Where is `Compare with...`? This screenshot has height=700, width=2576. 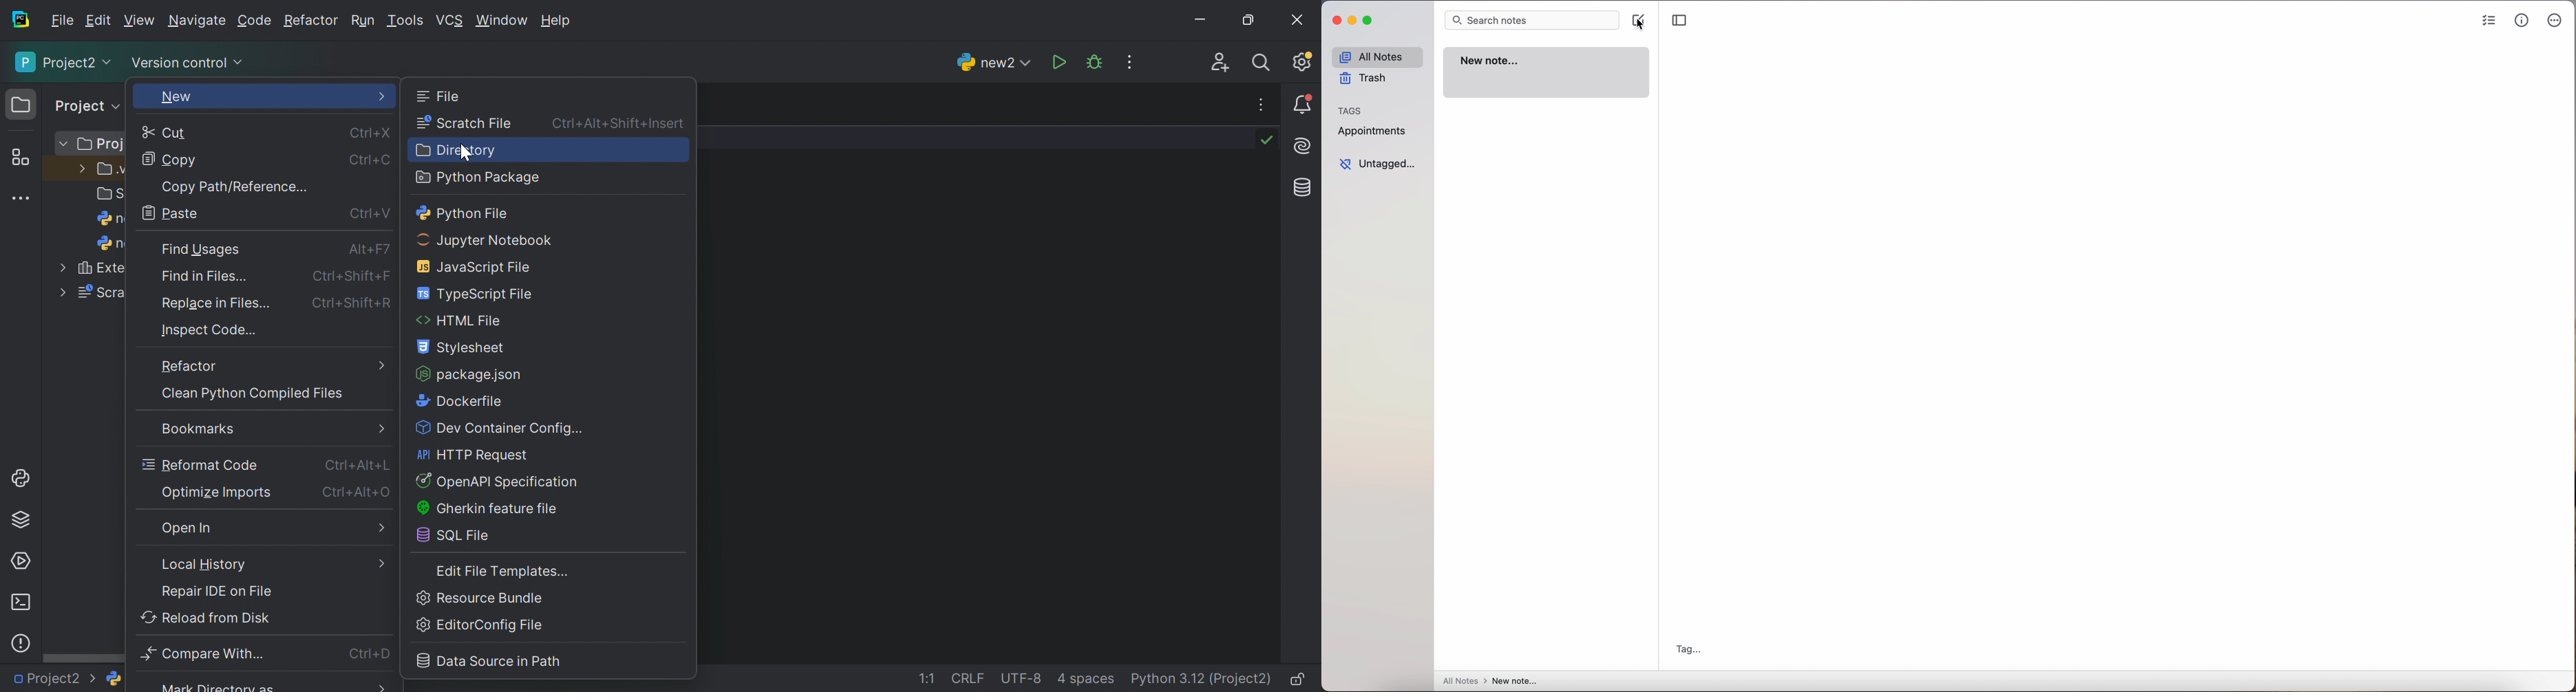
Compare with... is located at coordinates (202, 654).